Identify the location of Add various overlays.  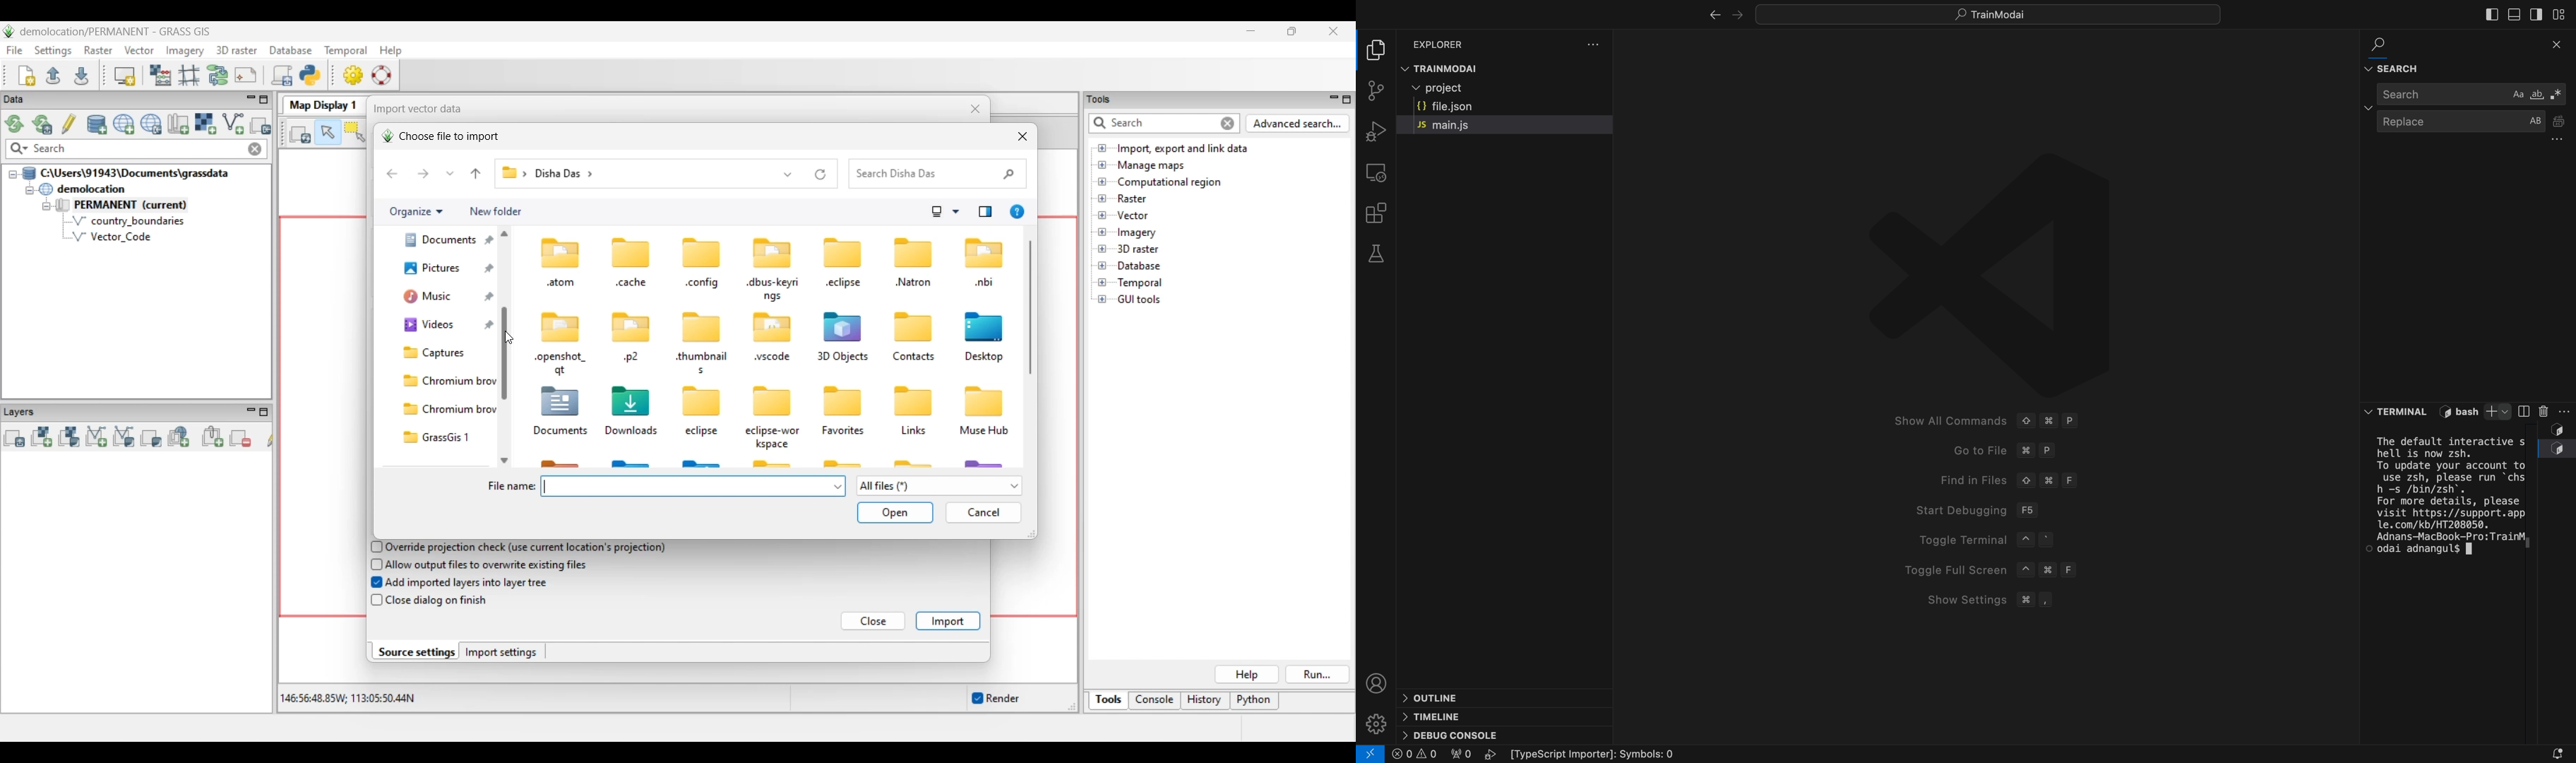
(151, 438).